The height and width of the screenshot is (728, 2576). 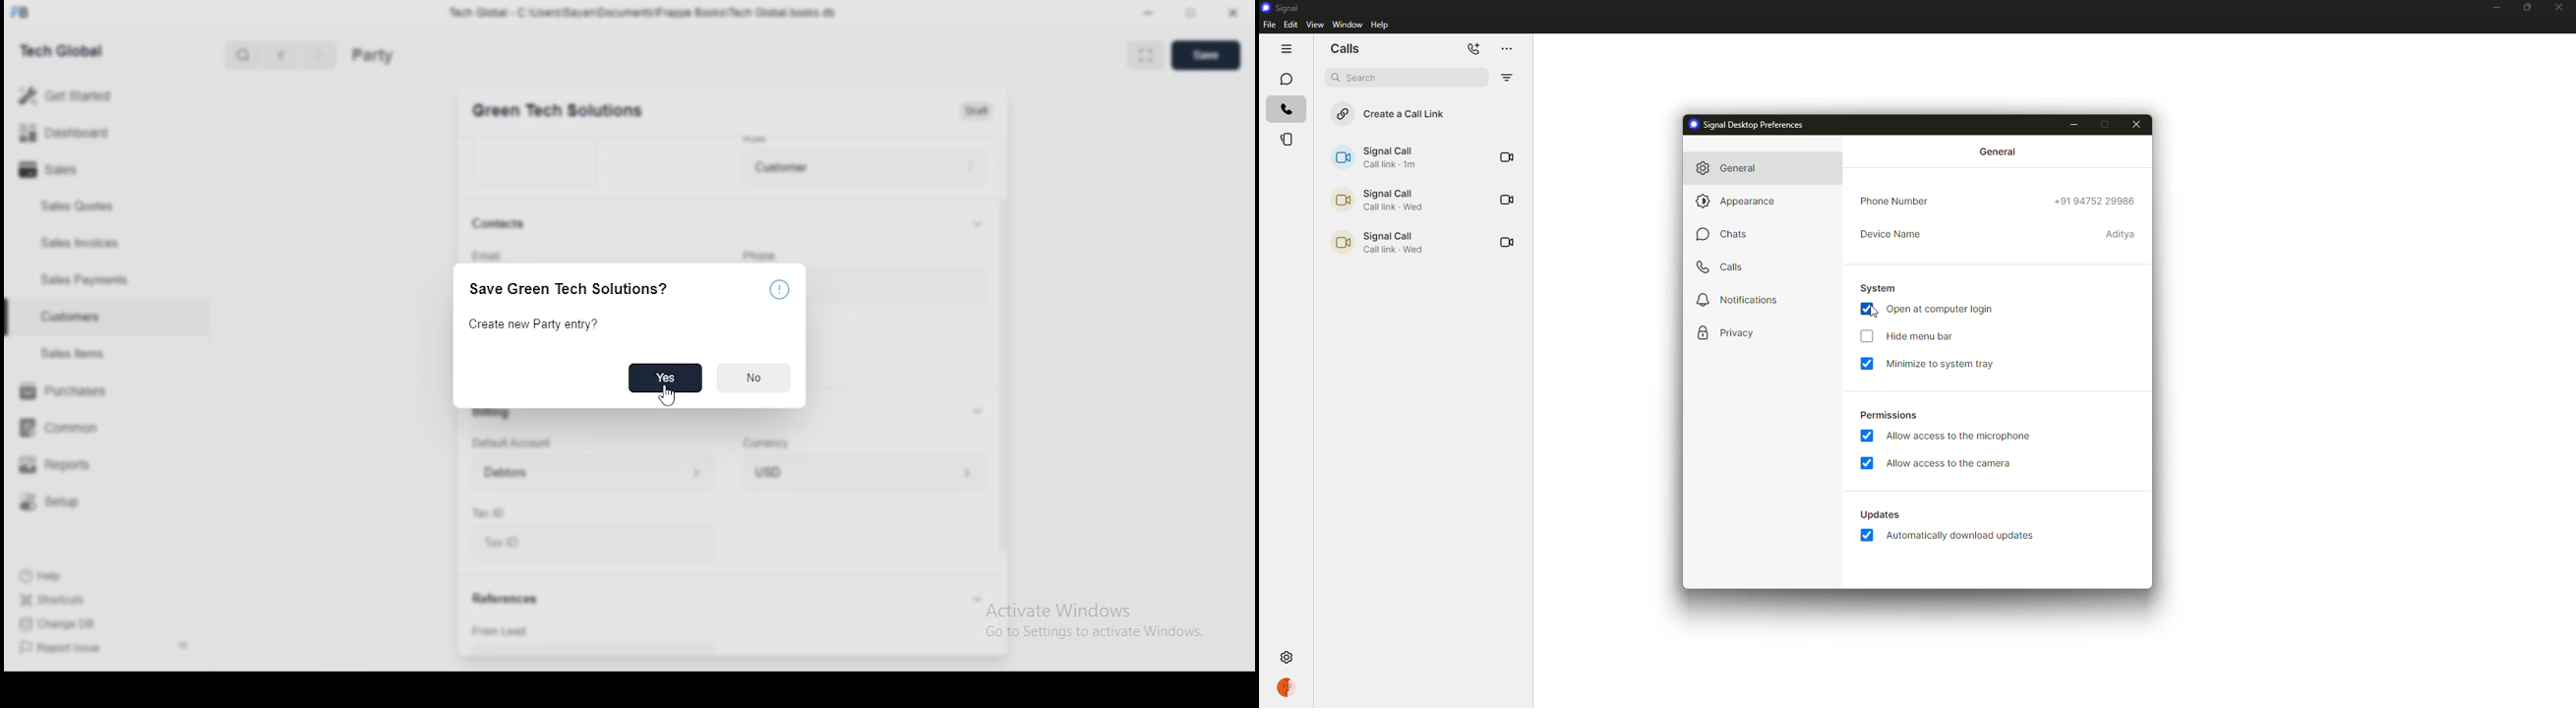 I want to click on enabled, so click(x=1868, y=363).